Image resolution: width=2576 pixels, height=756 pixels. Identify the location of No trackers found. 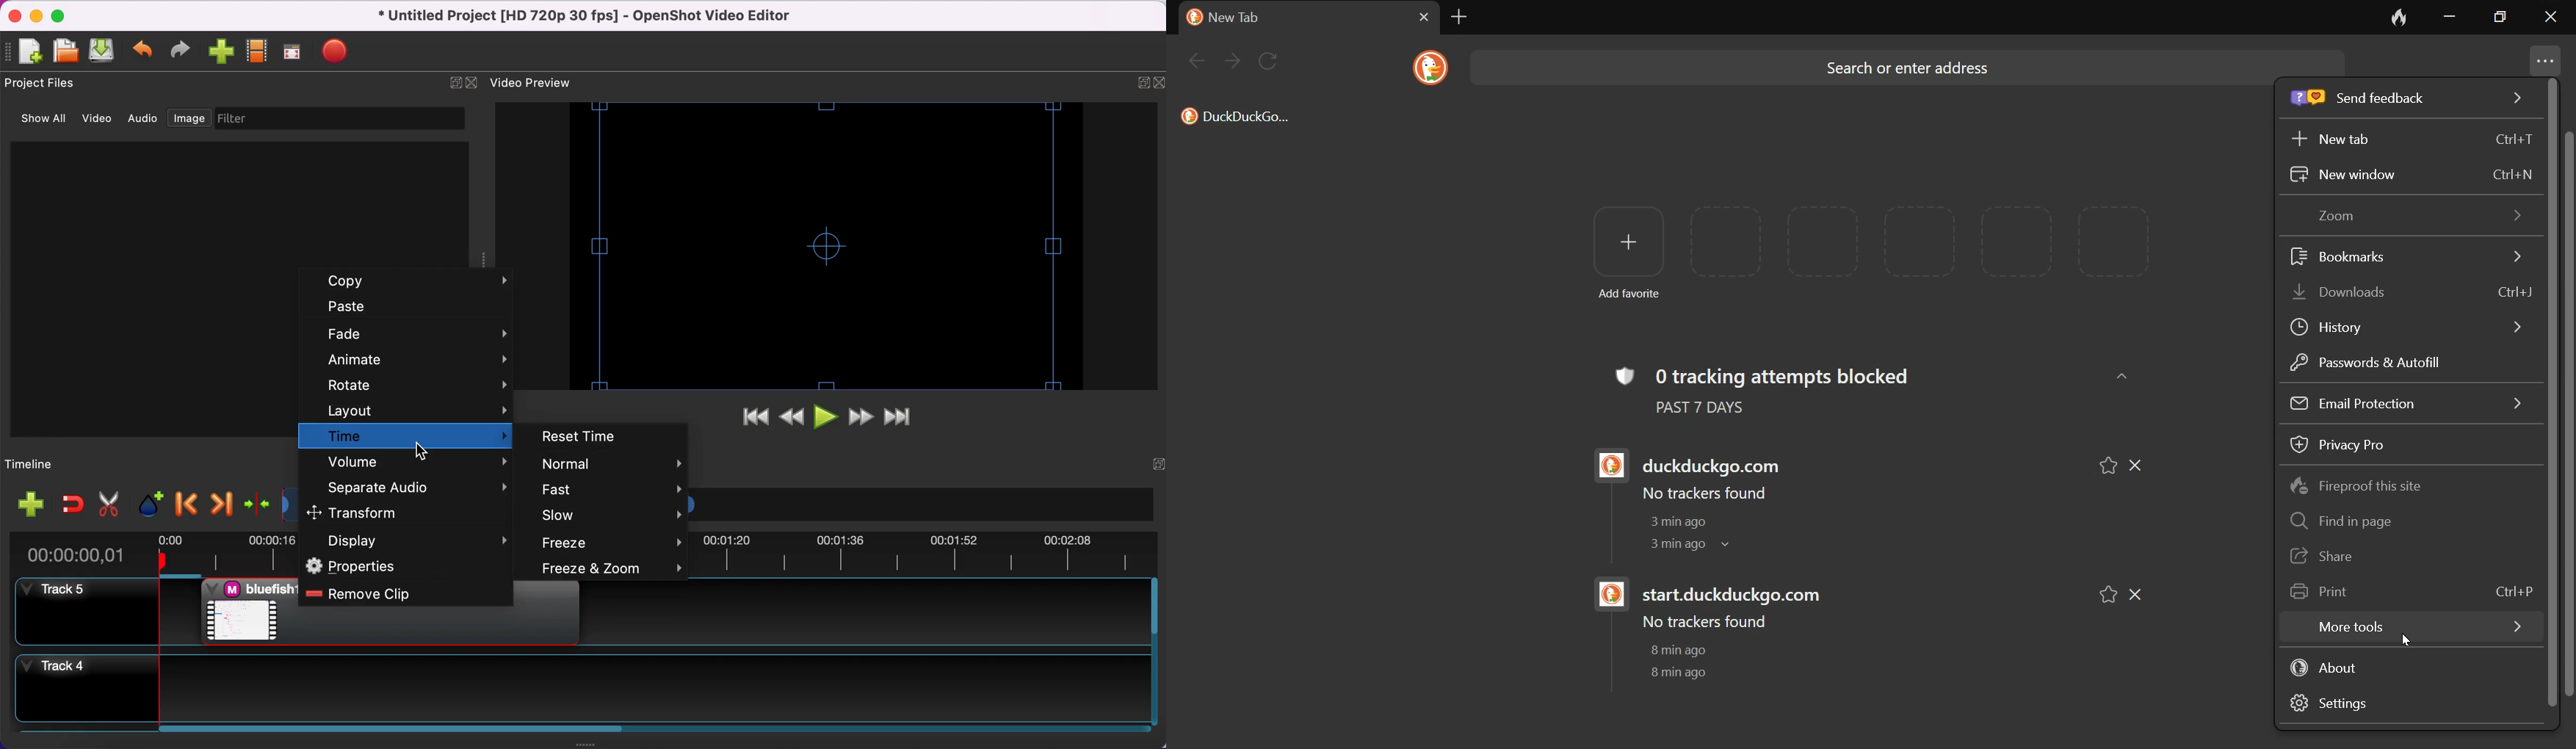
(1702, 493).